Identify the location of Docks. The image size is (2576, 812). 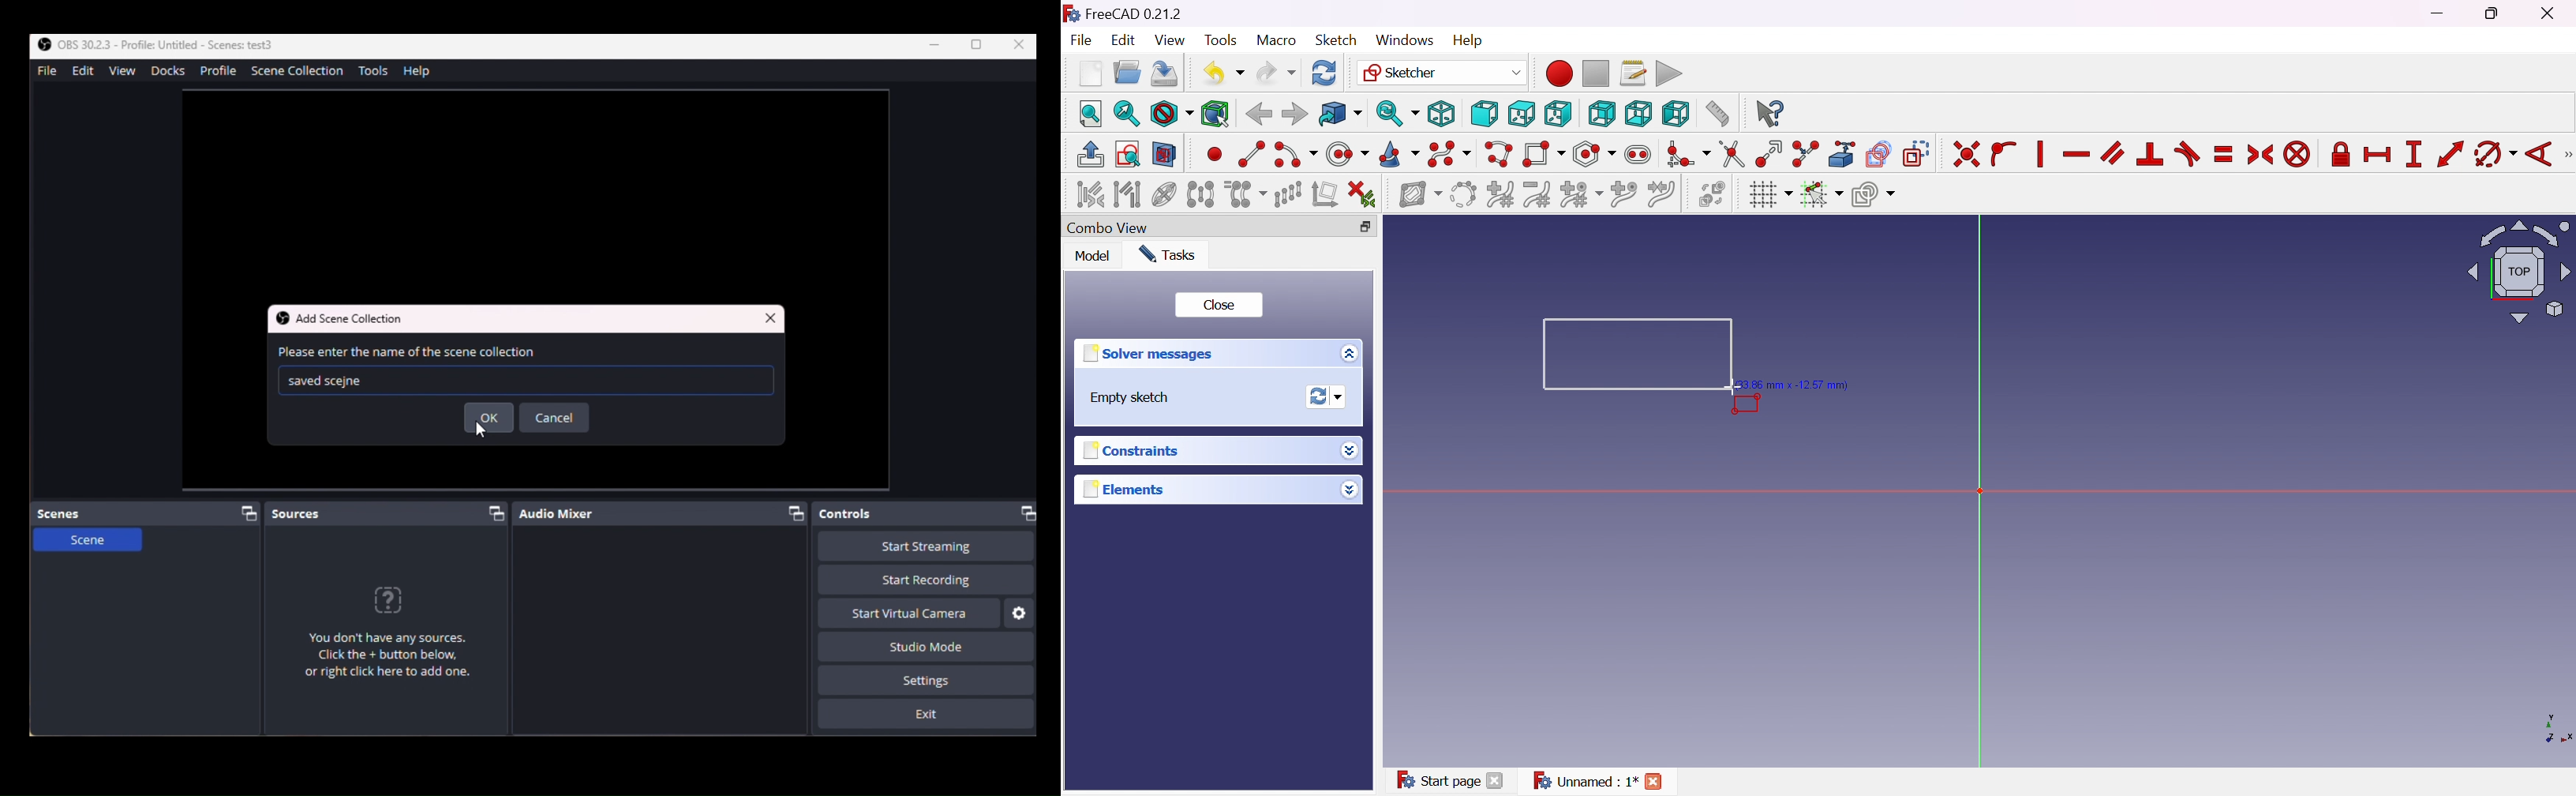
(166, 71).